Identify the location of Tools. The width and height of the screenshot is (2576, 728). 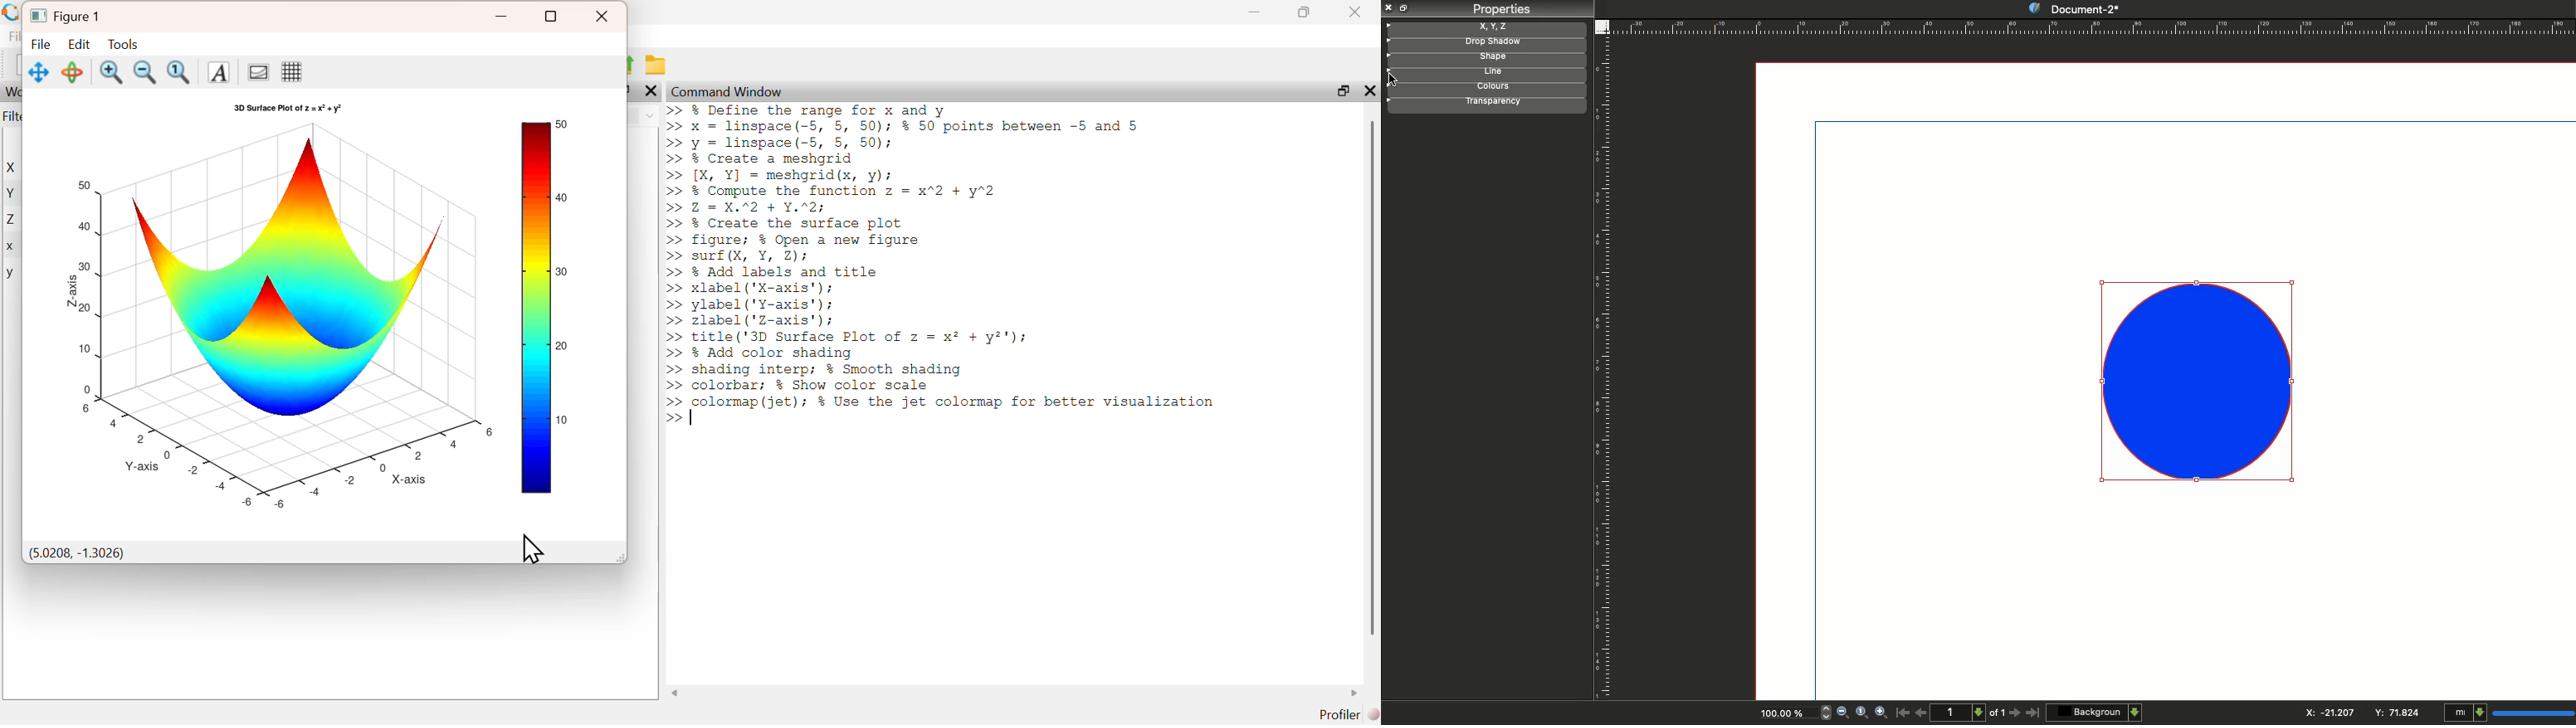
(122, 43).